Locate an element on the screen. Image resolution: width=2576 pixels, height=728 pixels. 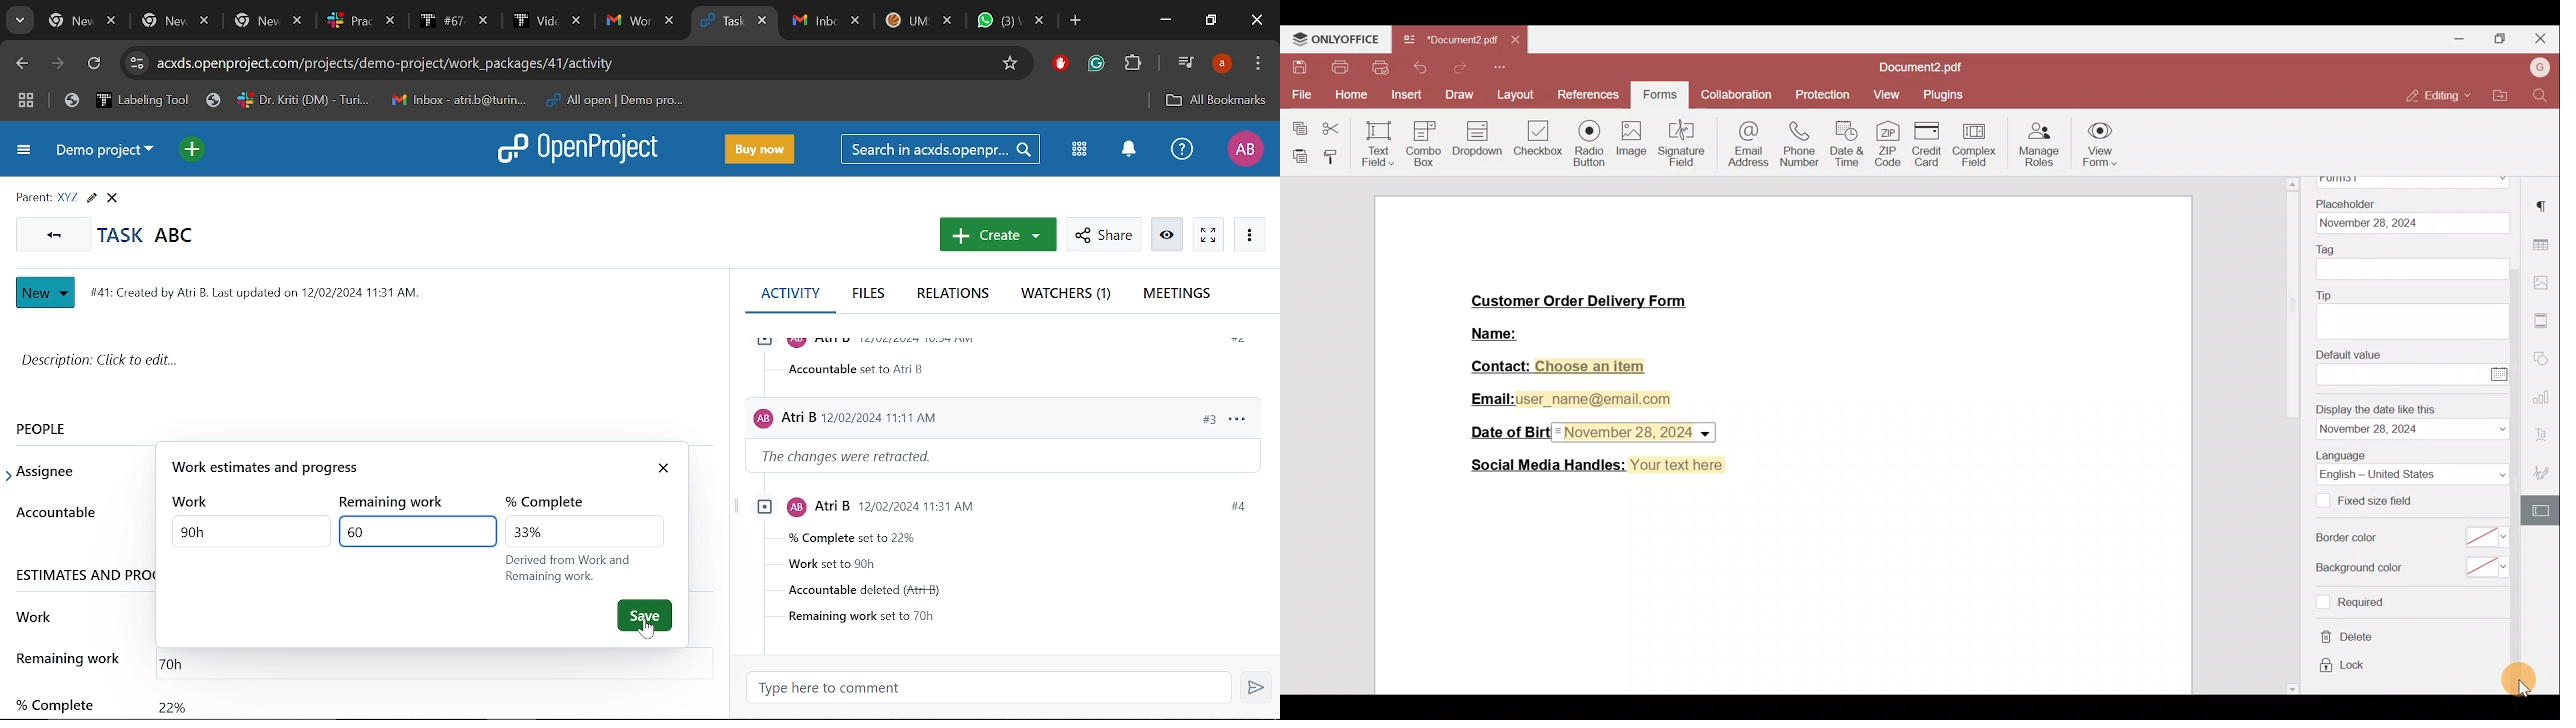
Send is located at coordinates (1258, 689).